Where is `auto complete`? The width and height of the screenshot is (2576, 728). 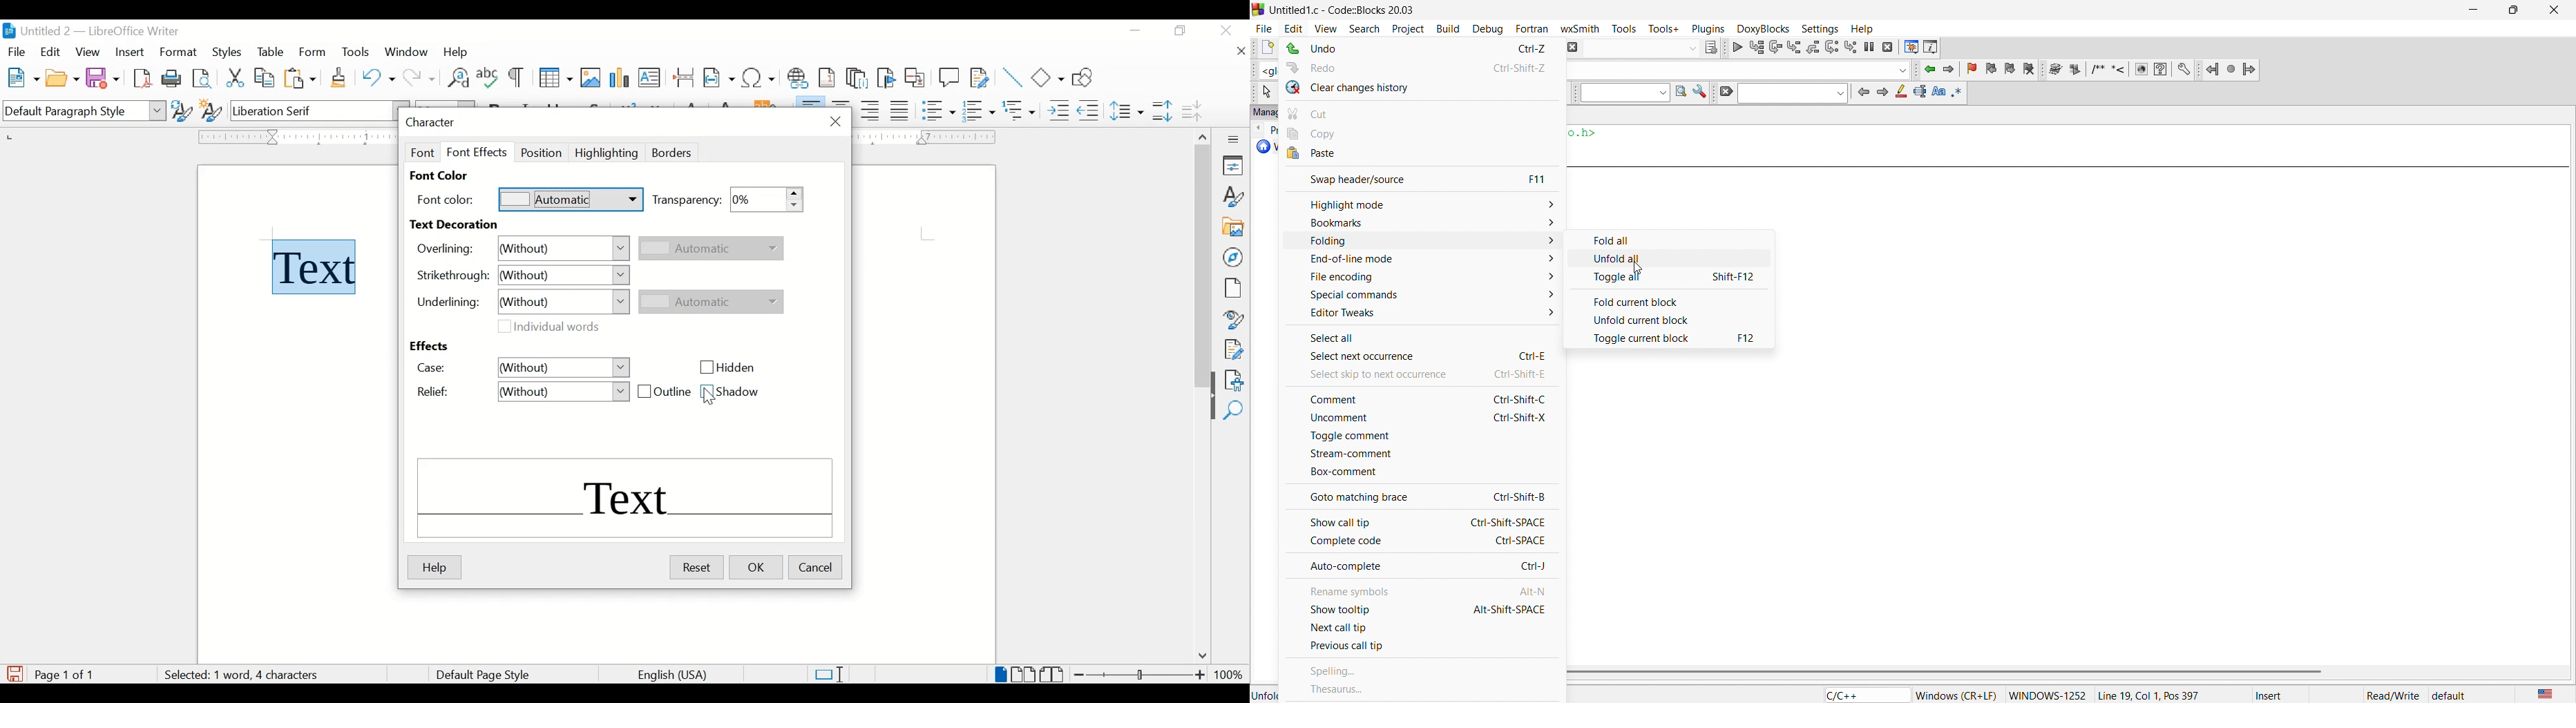
auto complete is located at coordinates (1421, 567).